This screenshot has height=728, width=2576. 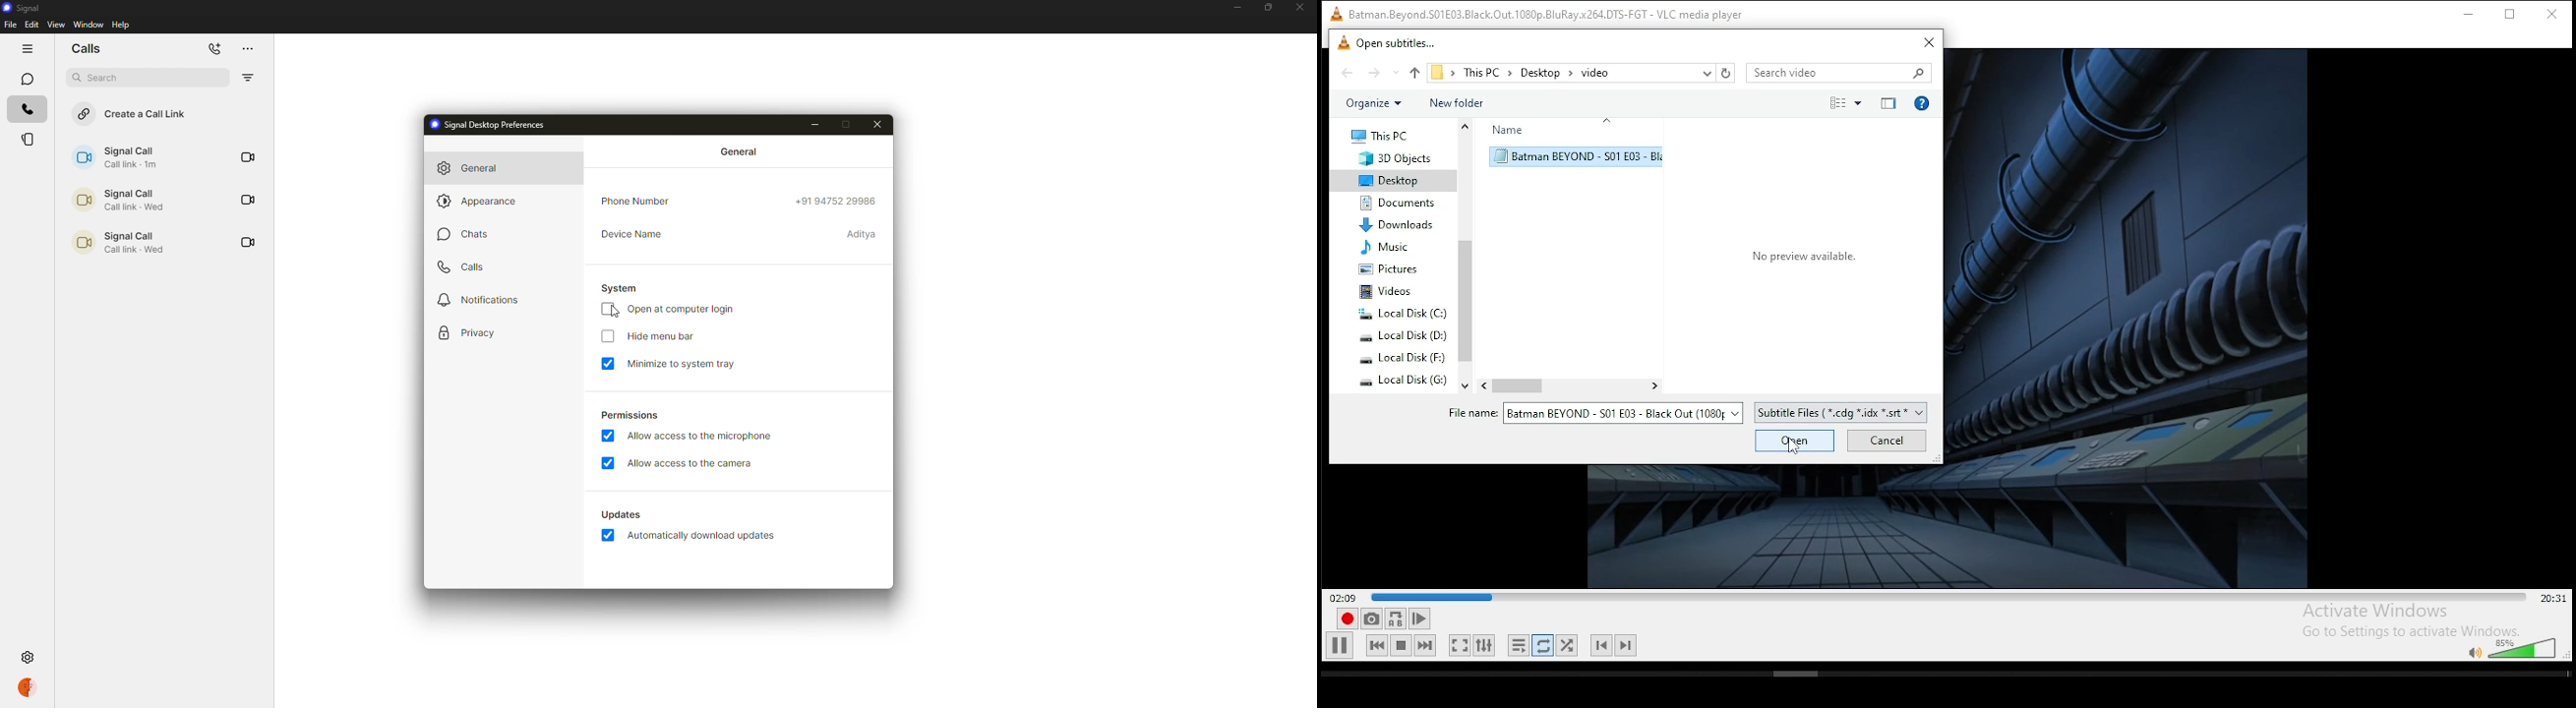 I want to click on more, so click(x=246, y=48).